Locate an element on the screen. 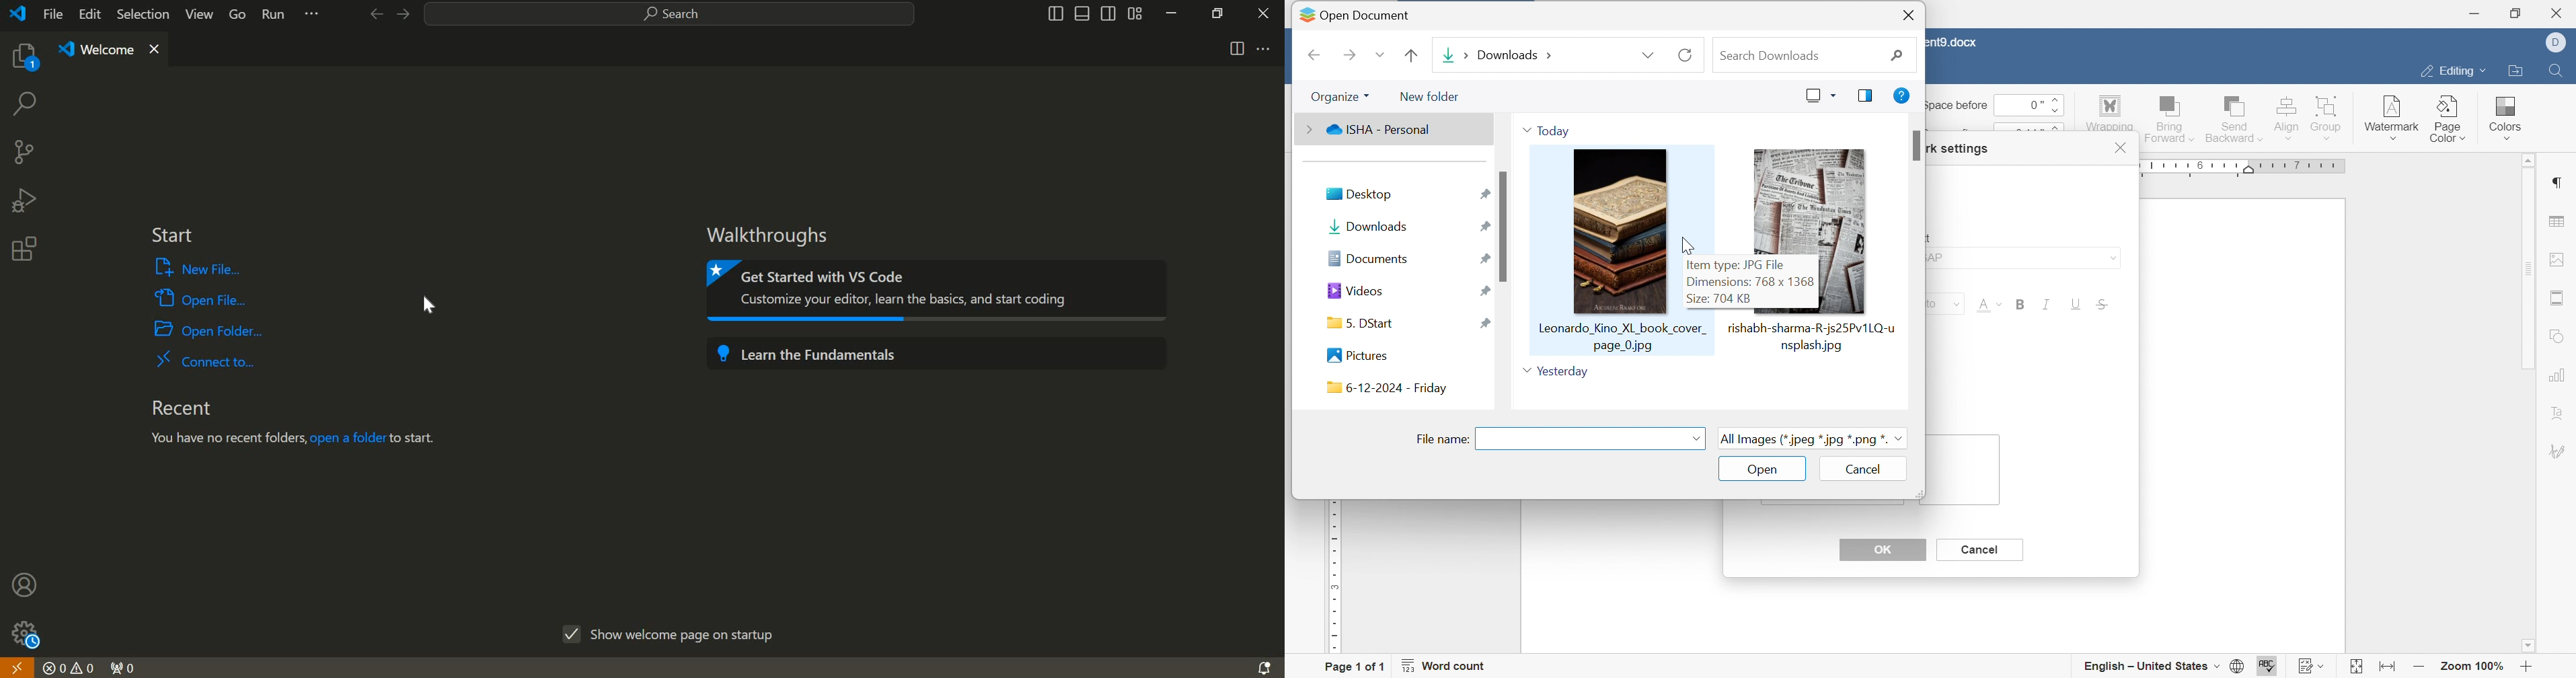 The width and height of the screenshot is (2576, 700). image settings is located at coordinates (2557, 259).